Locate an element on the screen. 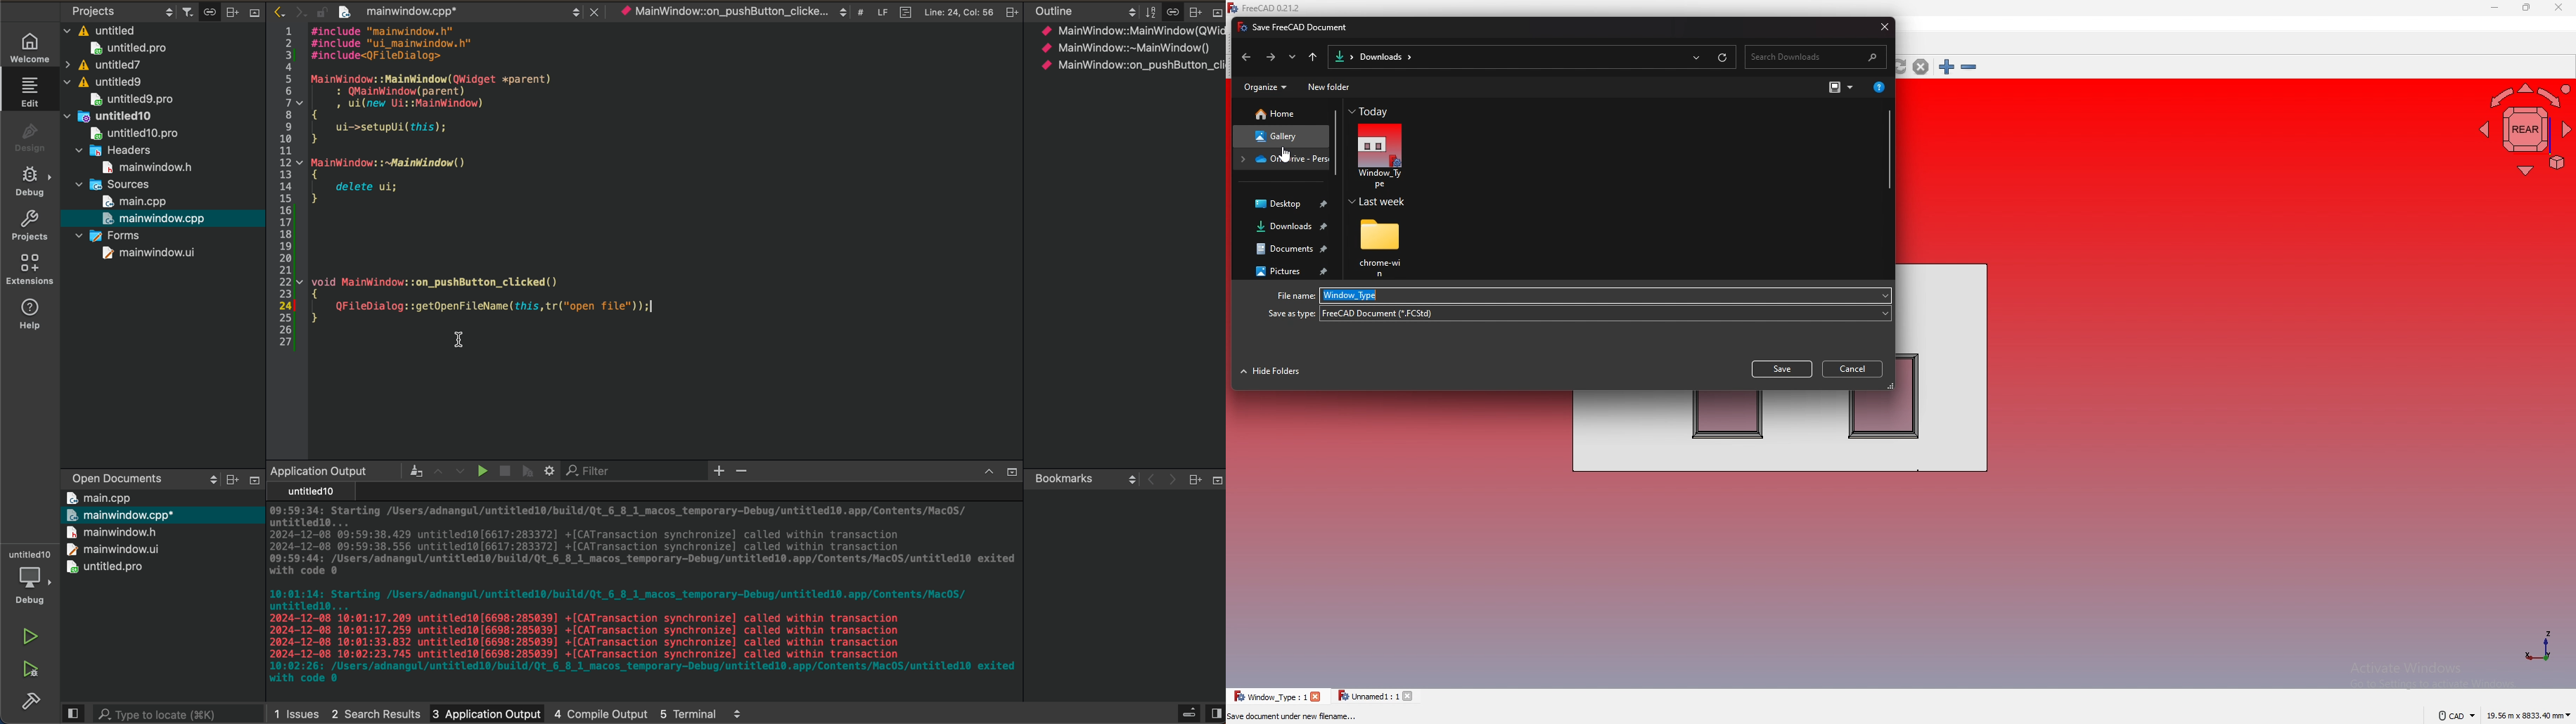 The image size is (2576, 728). new folder is located at coordinates (1330, 89).